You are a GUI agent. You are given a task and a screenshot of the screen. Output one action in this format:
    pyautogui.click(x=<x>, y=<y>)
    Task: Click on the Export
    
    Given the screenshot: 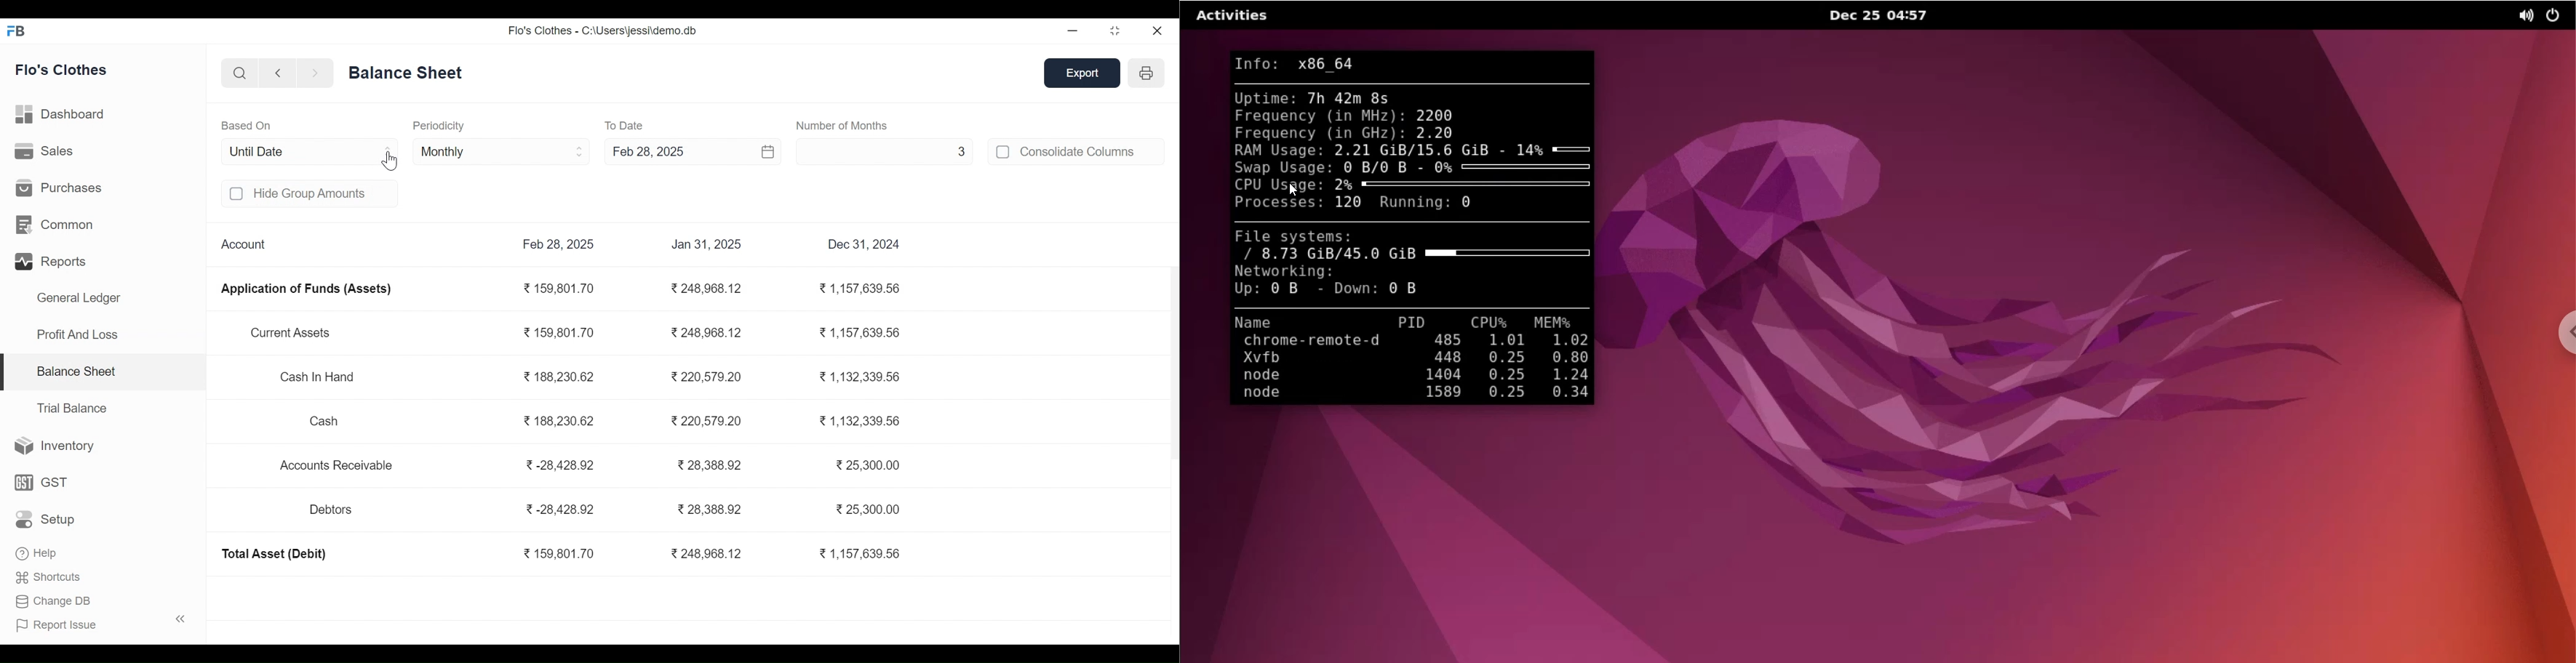 What is the action you would take?
    pyautogui.click(x=1084, y=74)
    